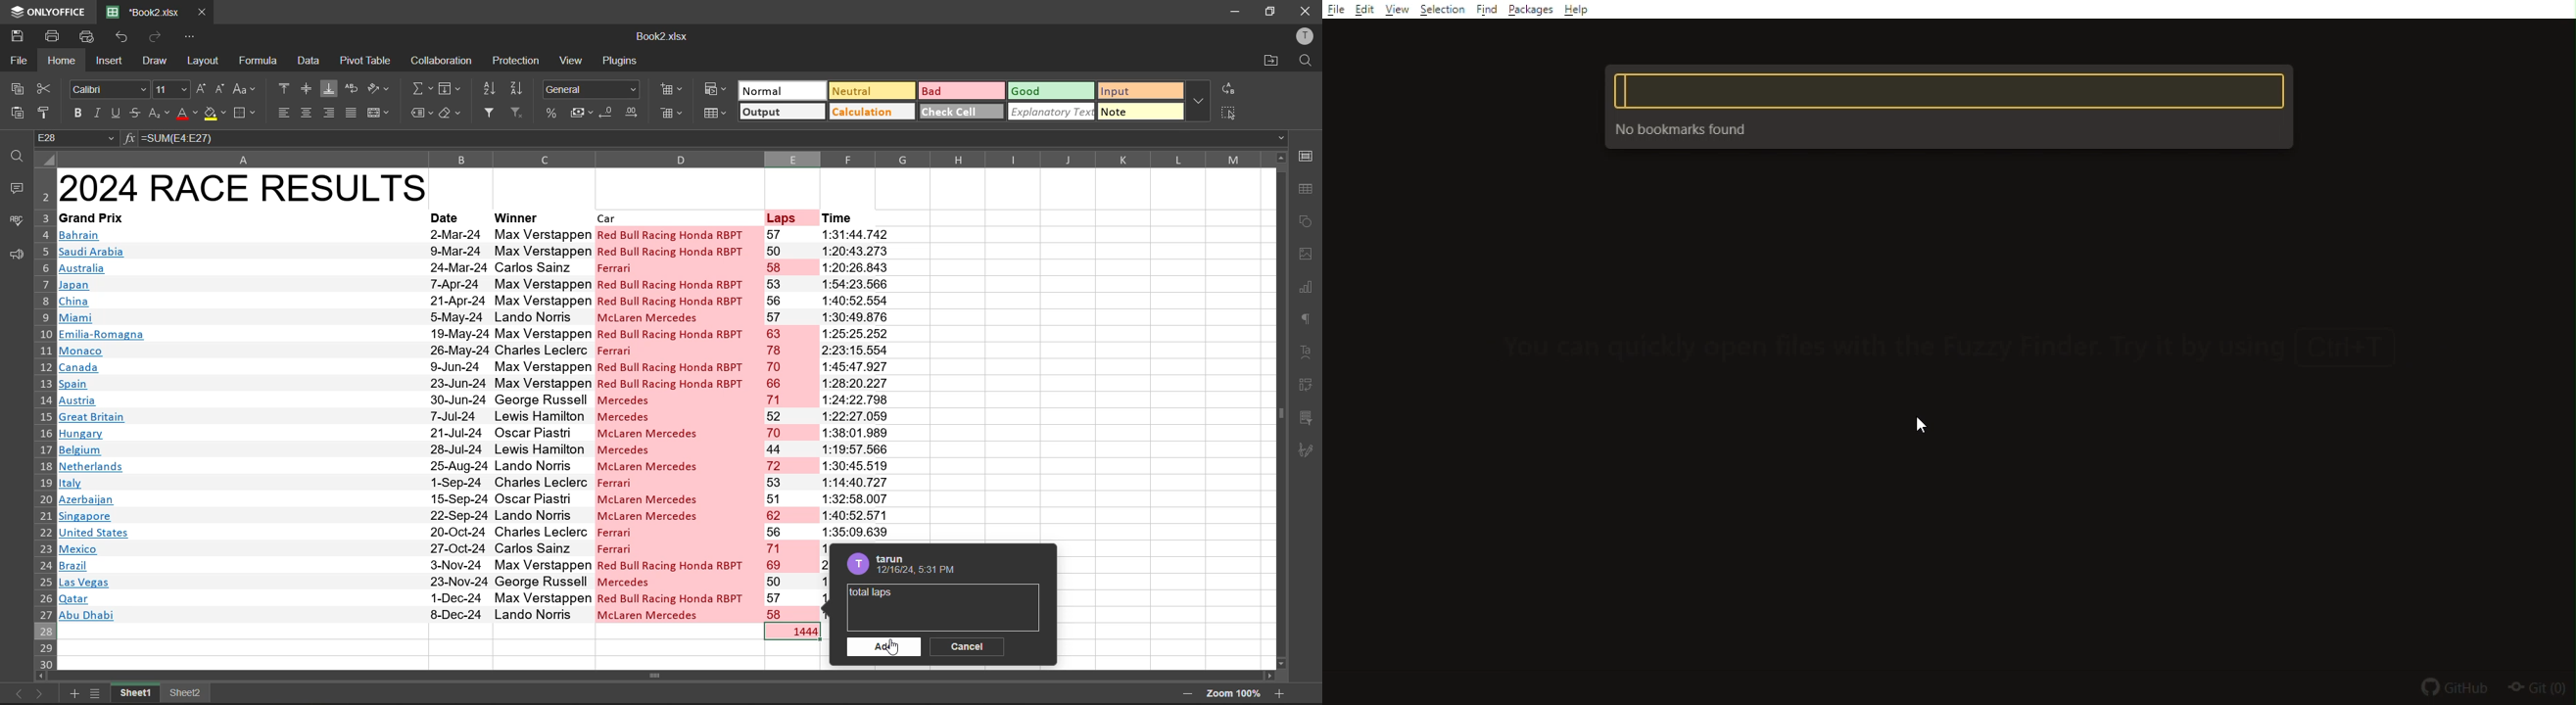 Image resolution: width=2576 pixels, height=728 pixels. What do you see at coordinates (380, 114) in the screenshot?
I see `merge and center` at bounding box center [380, 114].